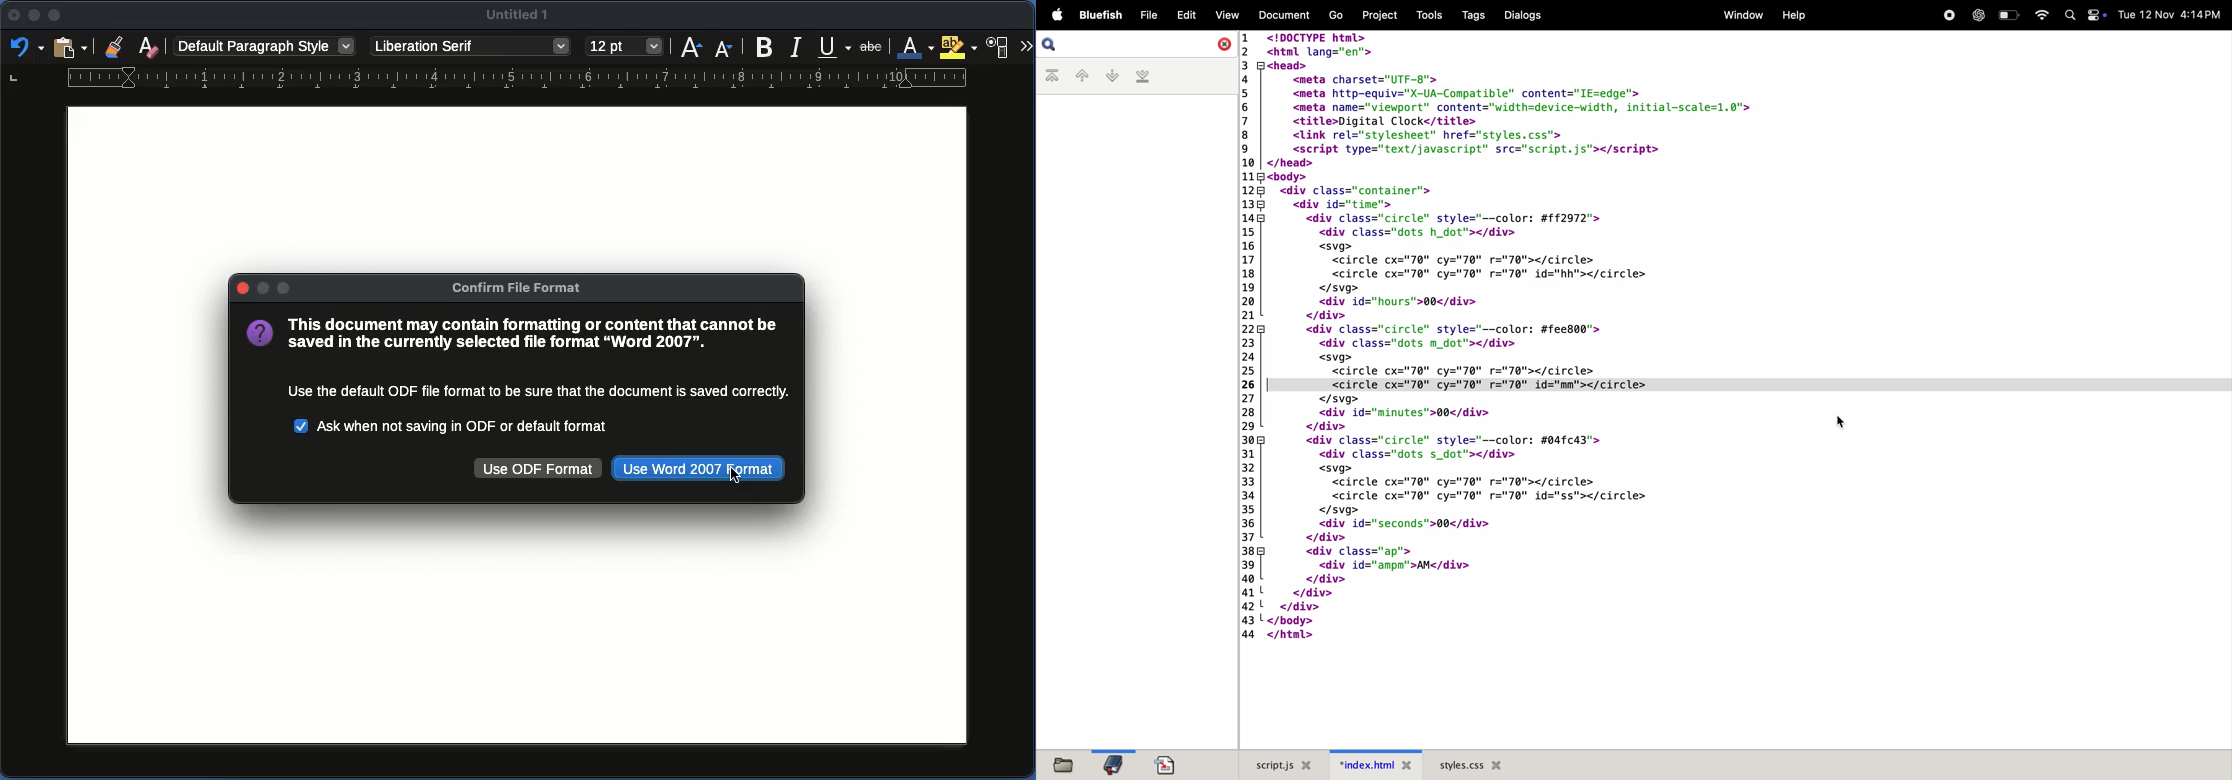 This screenshot has width=2240, height=784. What do you see at coordinates (265, 45) in the screenshot?
I see `Paragraph style` at bounding box center [265, 45].